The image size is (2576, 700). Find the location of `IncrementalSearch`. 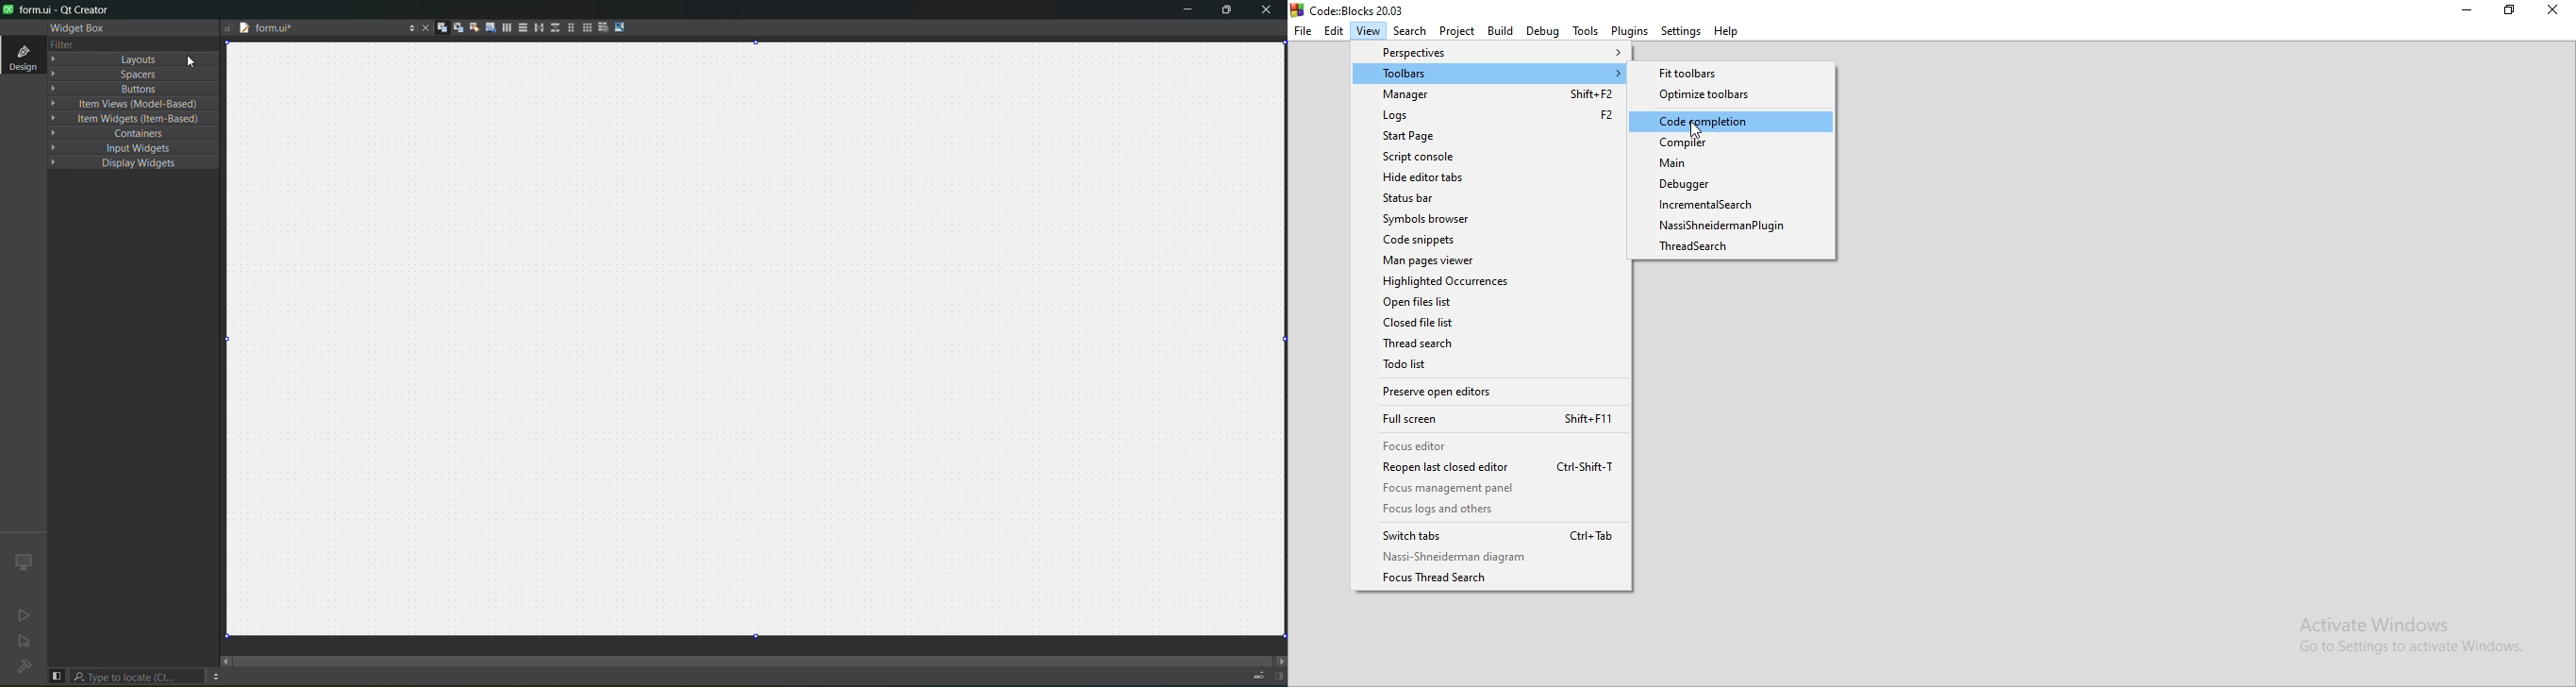

IncrementalSearch is located at coordinates (1735, 204).